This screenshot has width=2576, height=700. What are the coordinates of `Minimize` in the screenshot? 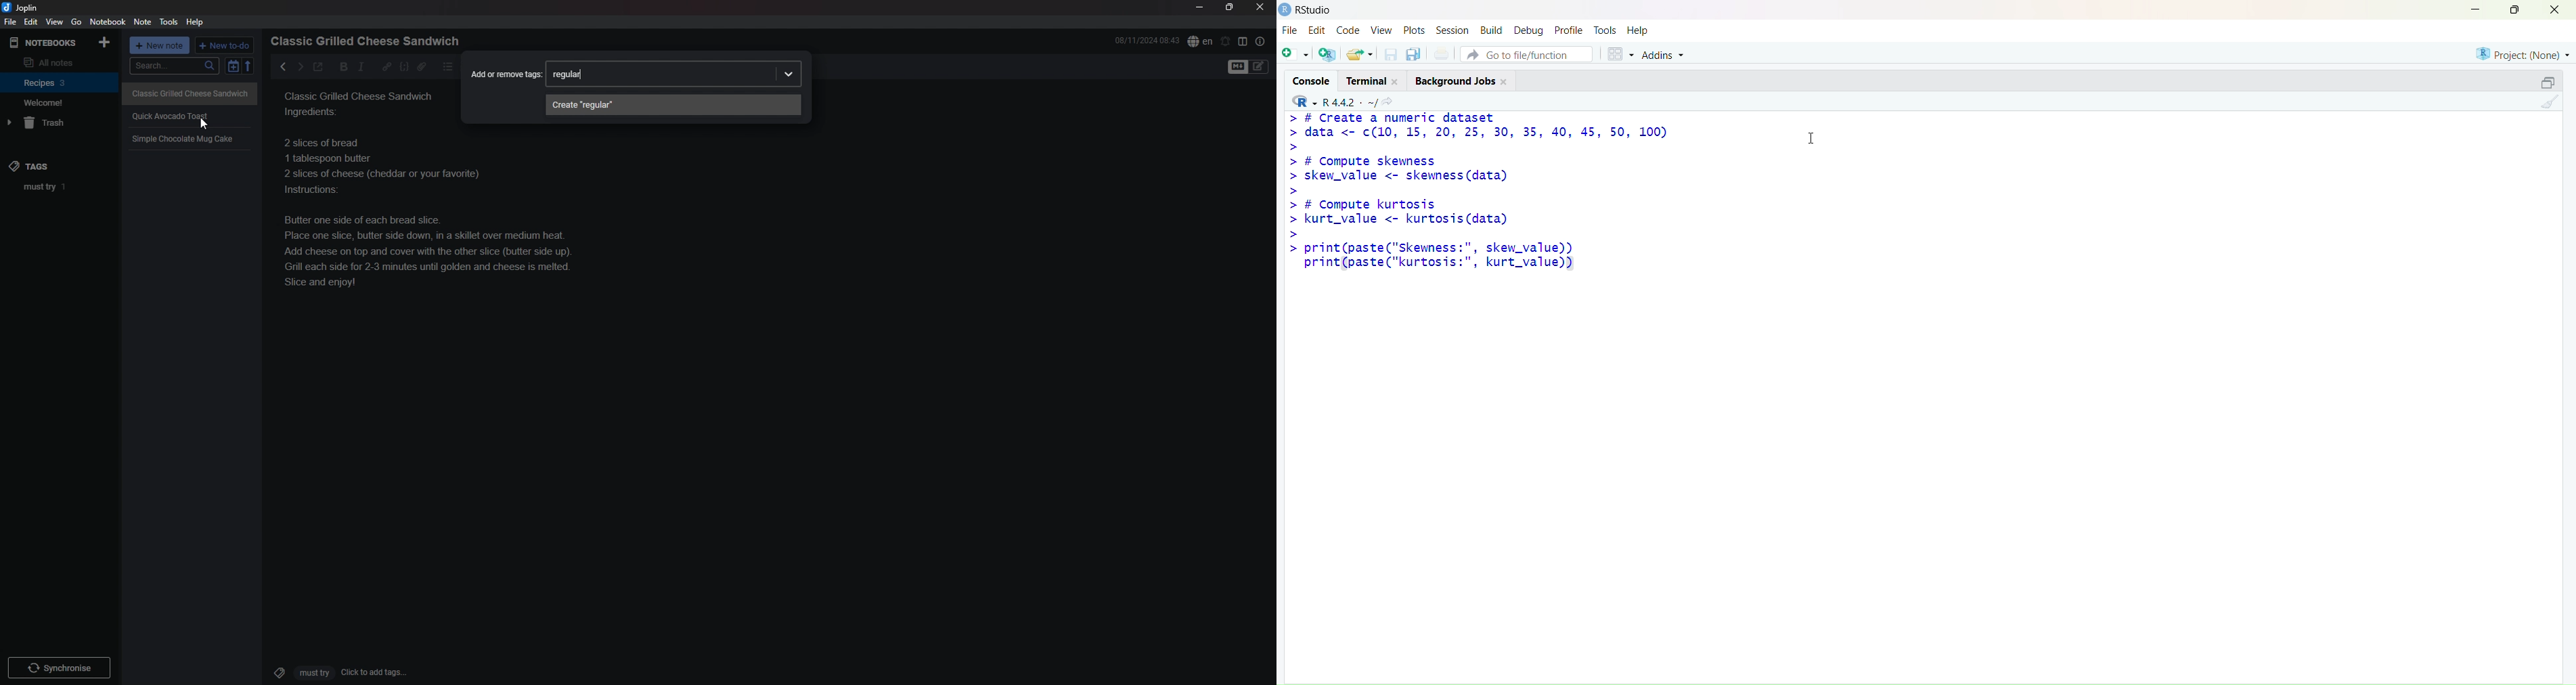 It's located at (2477, 10).